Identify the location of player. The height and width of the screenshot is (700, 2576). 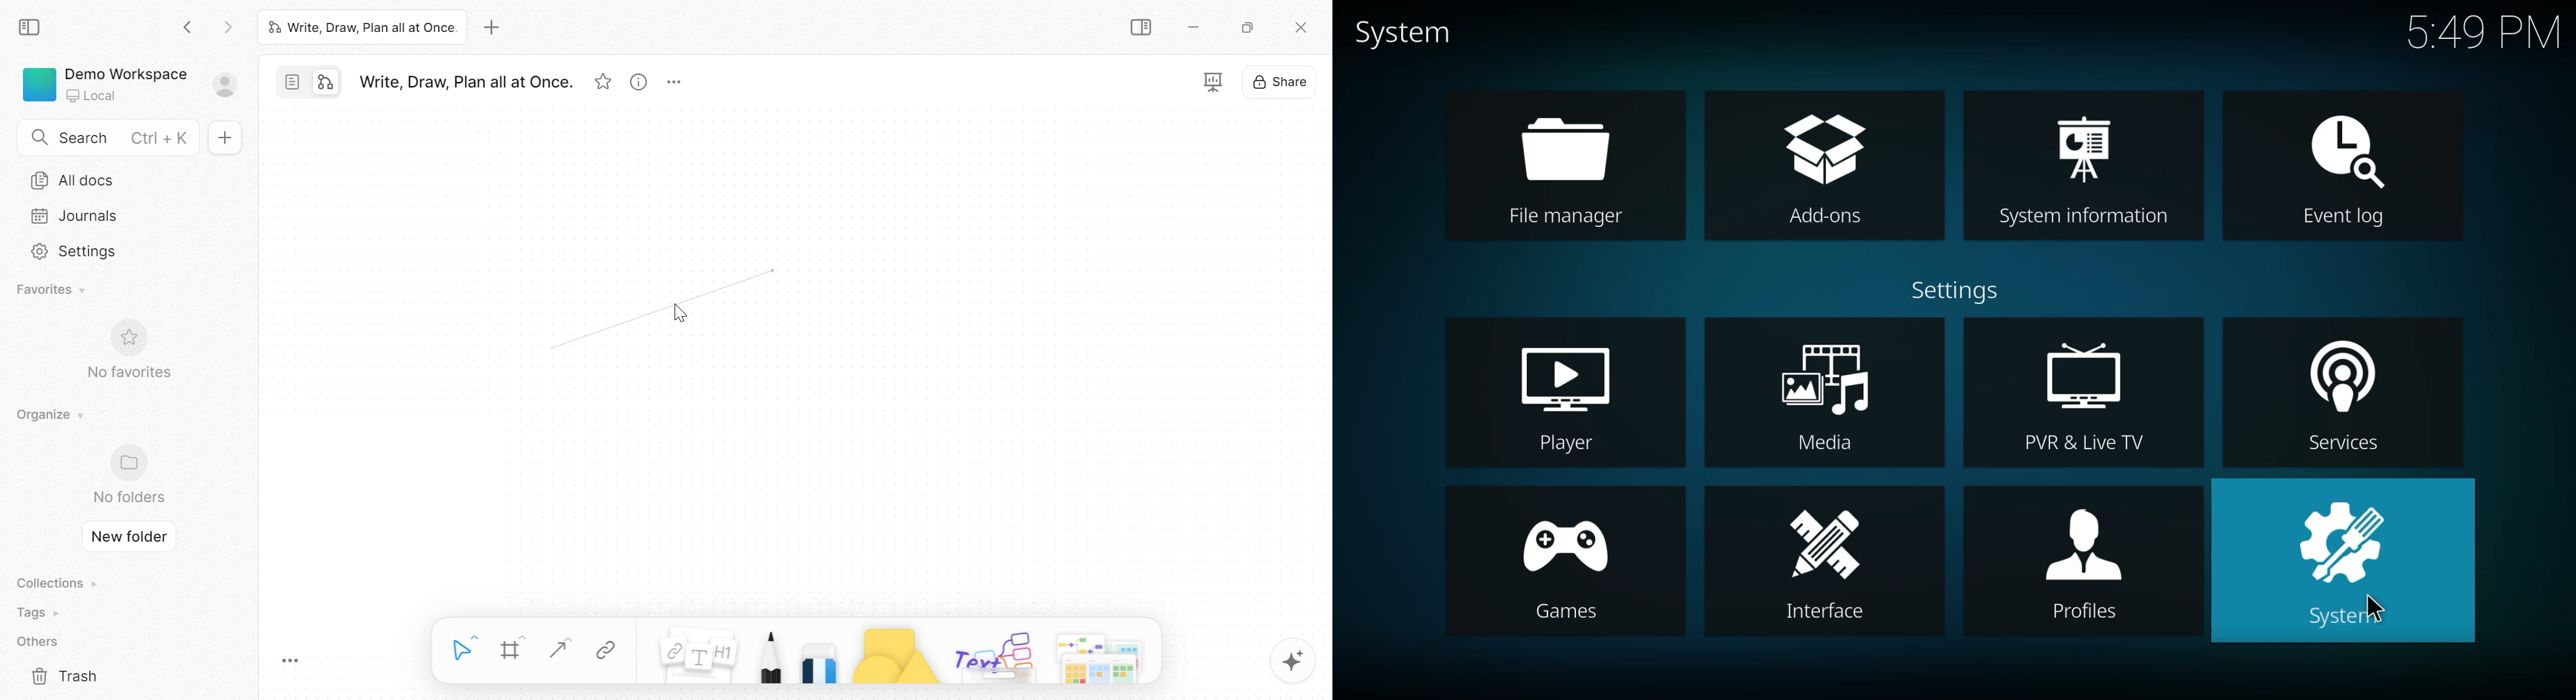
(1564, 399).